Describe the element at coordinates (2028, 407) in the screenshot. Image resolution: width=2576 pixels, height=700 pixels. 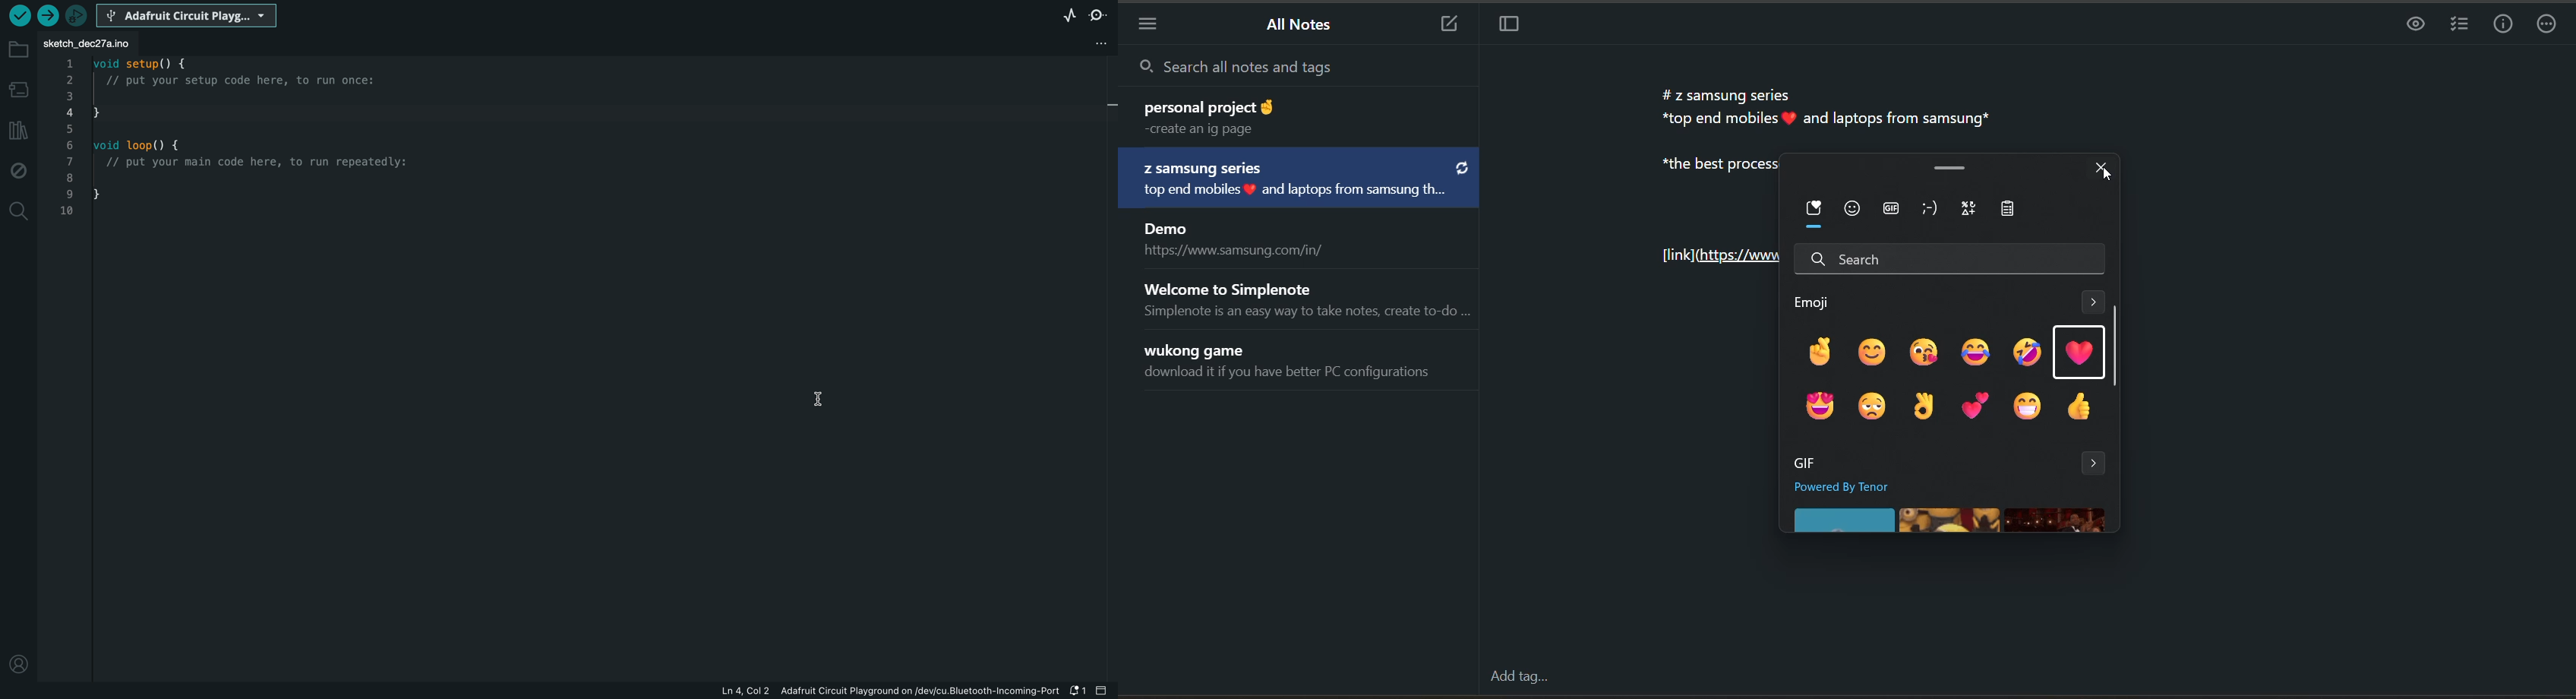
I see `emoji 11` at that location.